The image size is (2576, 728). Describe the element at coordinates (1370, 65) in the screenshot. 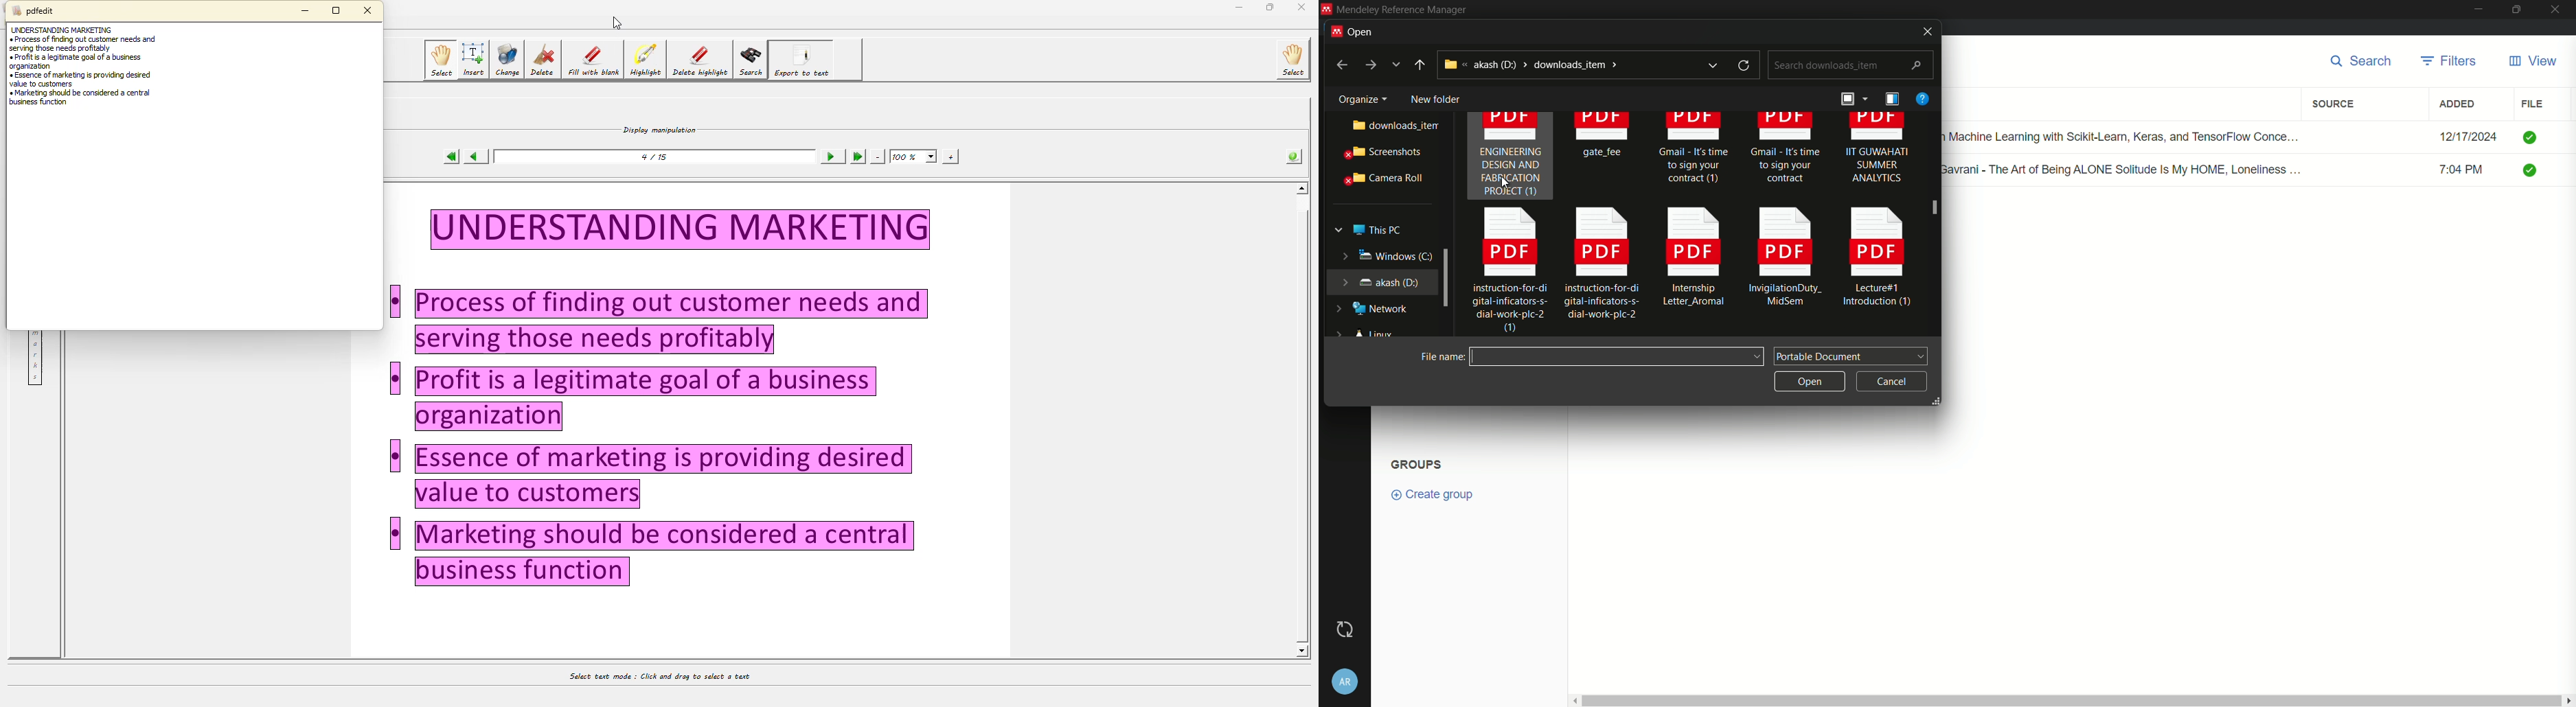

I see `go to` at that location.